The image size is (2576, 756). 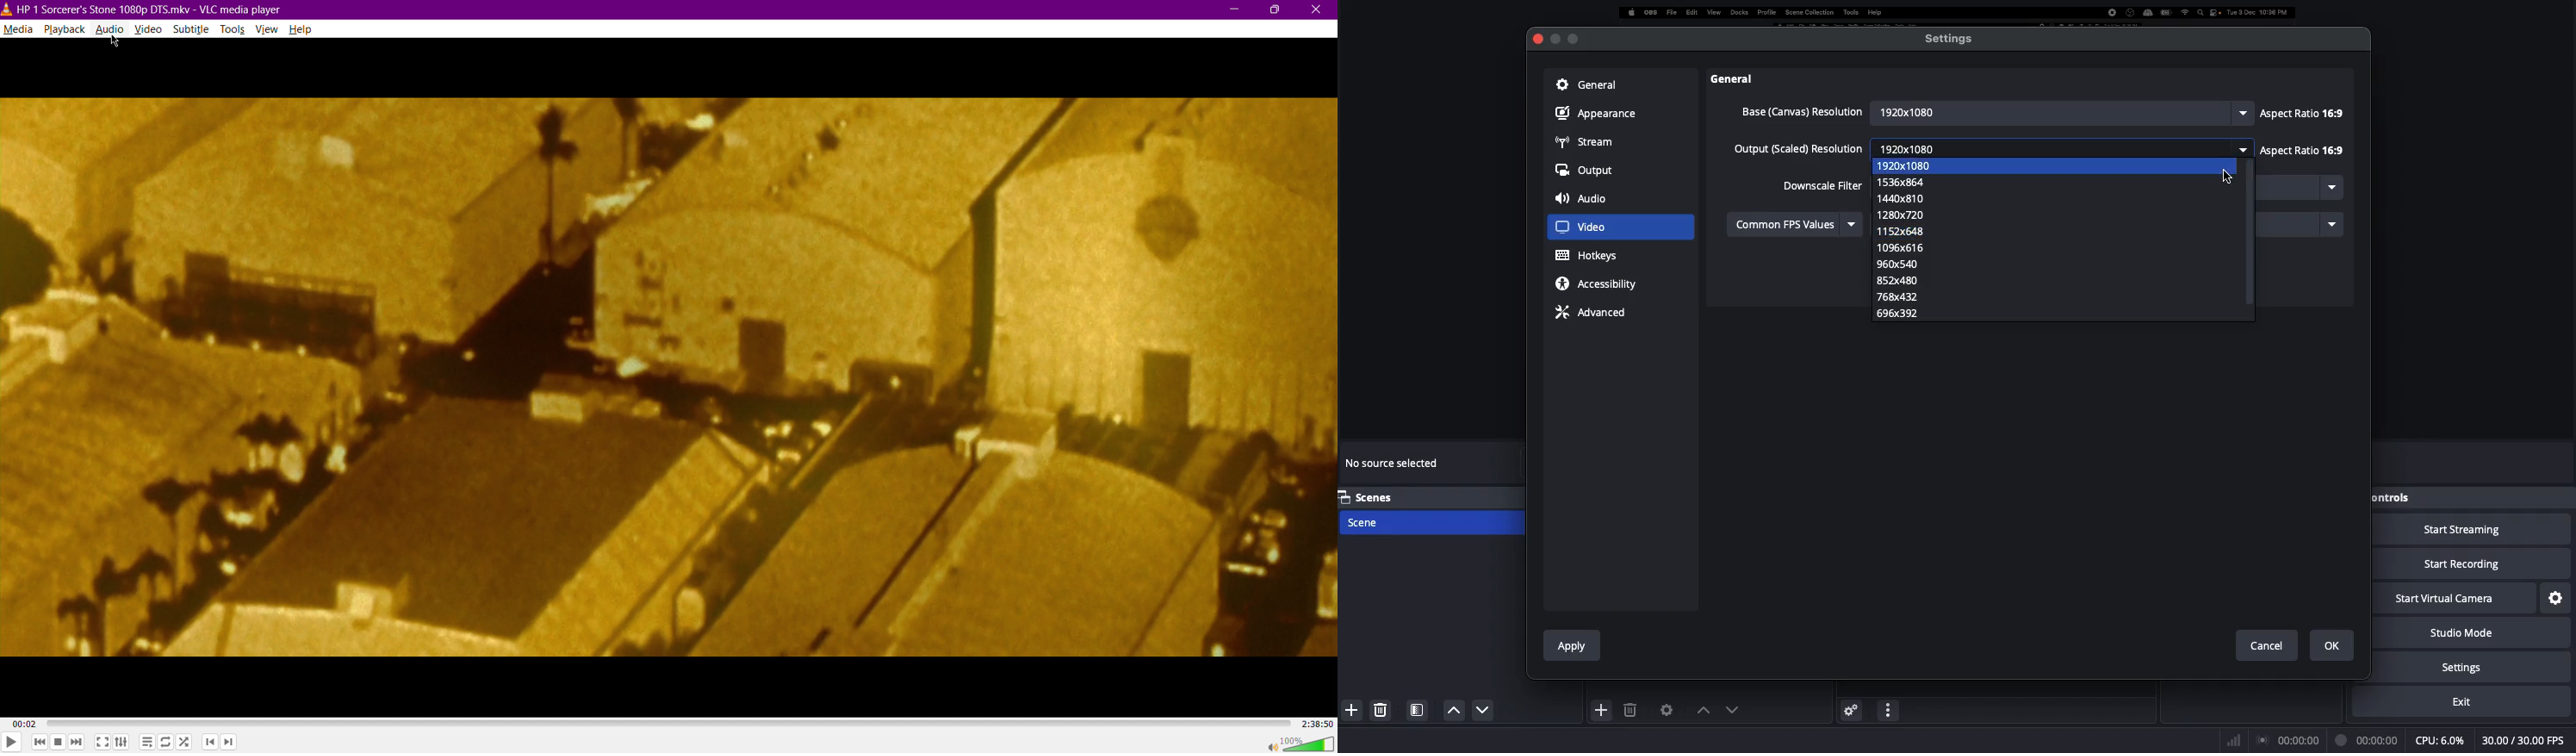 What do you see at coordinates (1601, 283) in the screenshot?
I see `Accessibility ` at bounding box center [1601, 283].